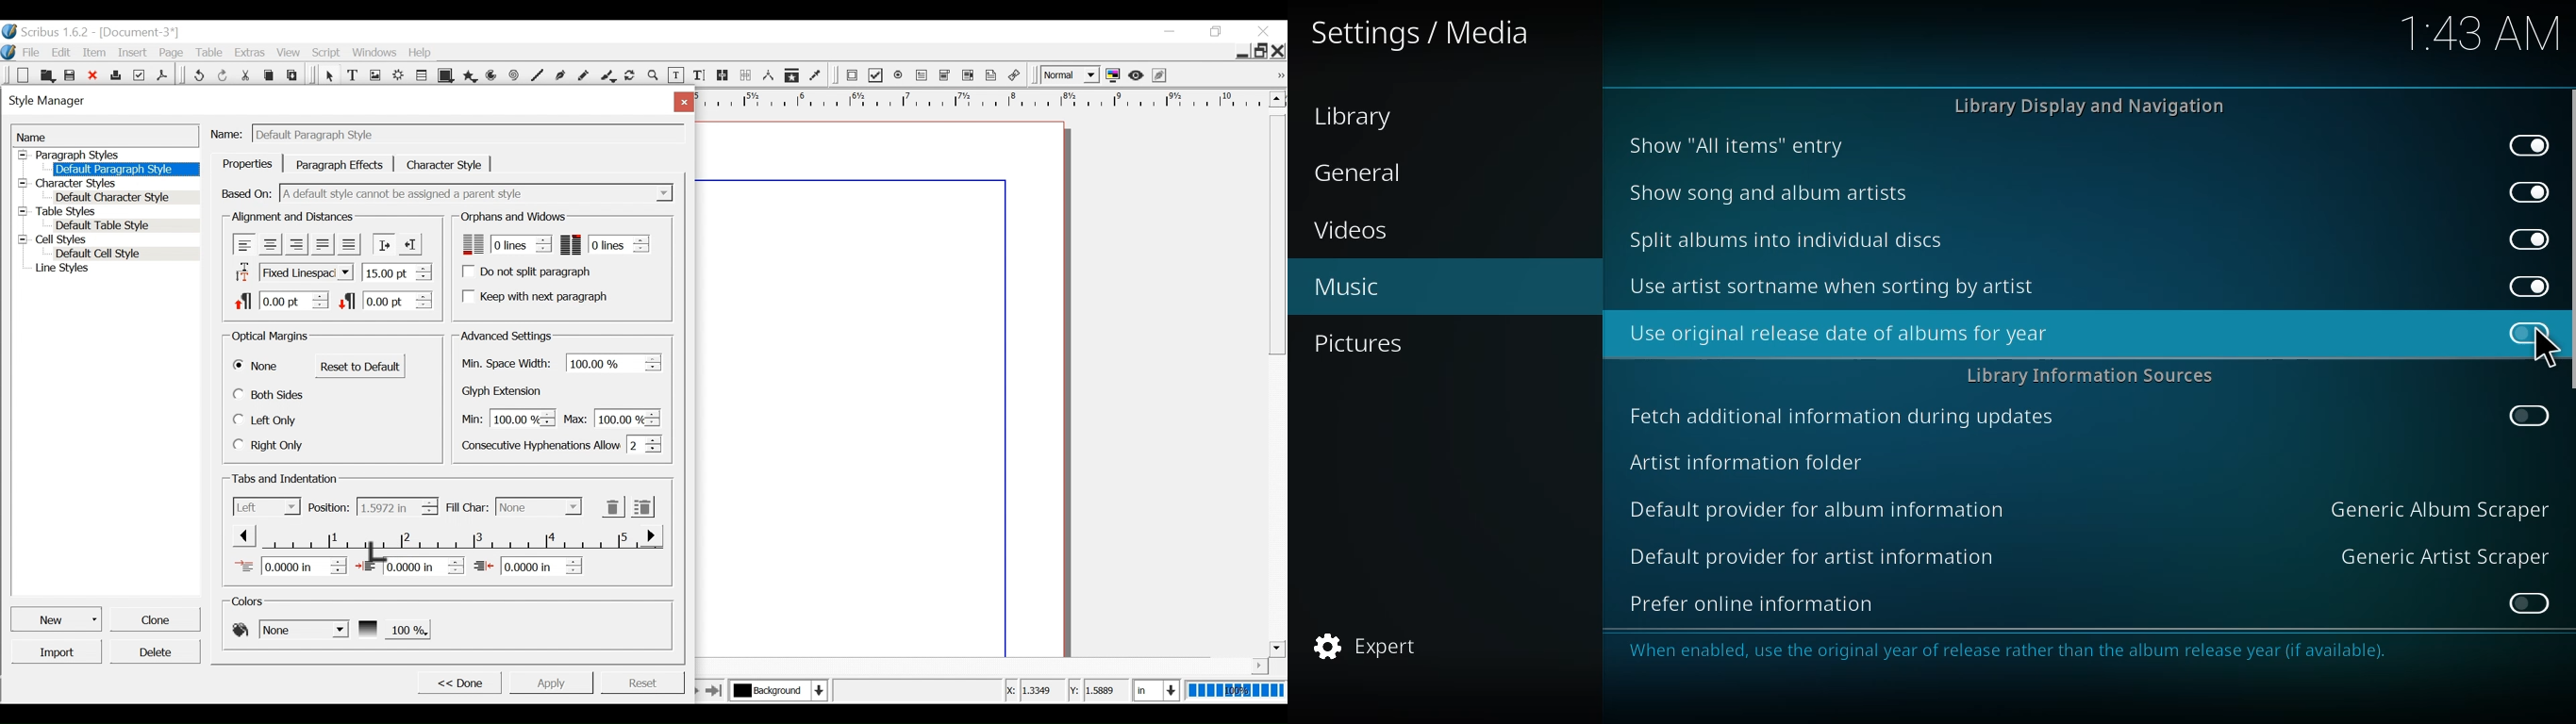 The image size is (2576, 728). What do you see at coordinates (746, 75) in the screenshot?
I see `Unlink text frames` at bounding box center [746, 75].